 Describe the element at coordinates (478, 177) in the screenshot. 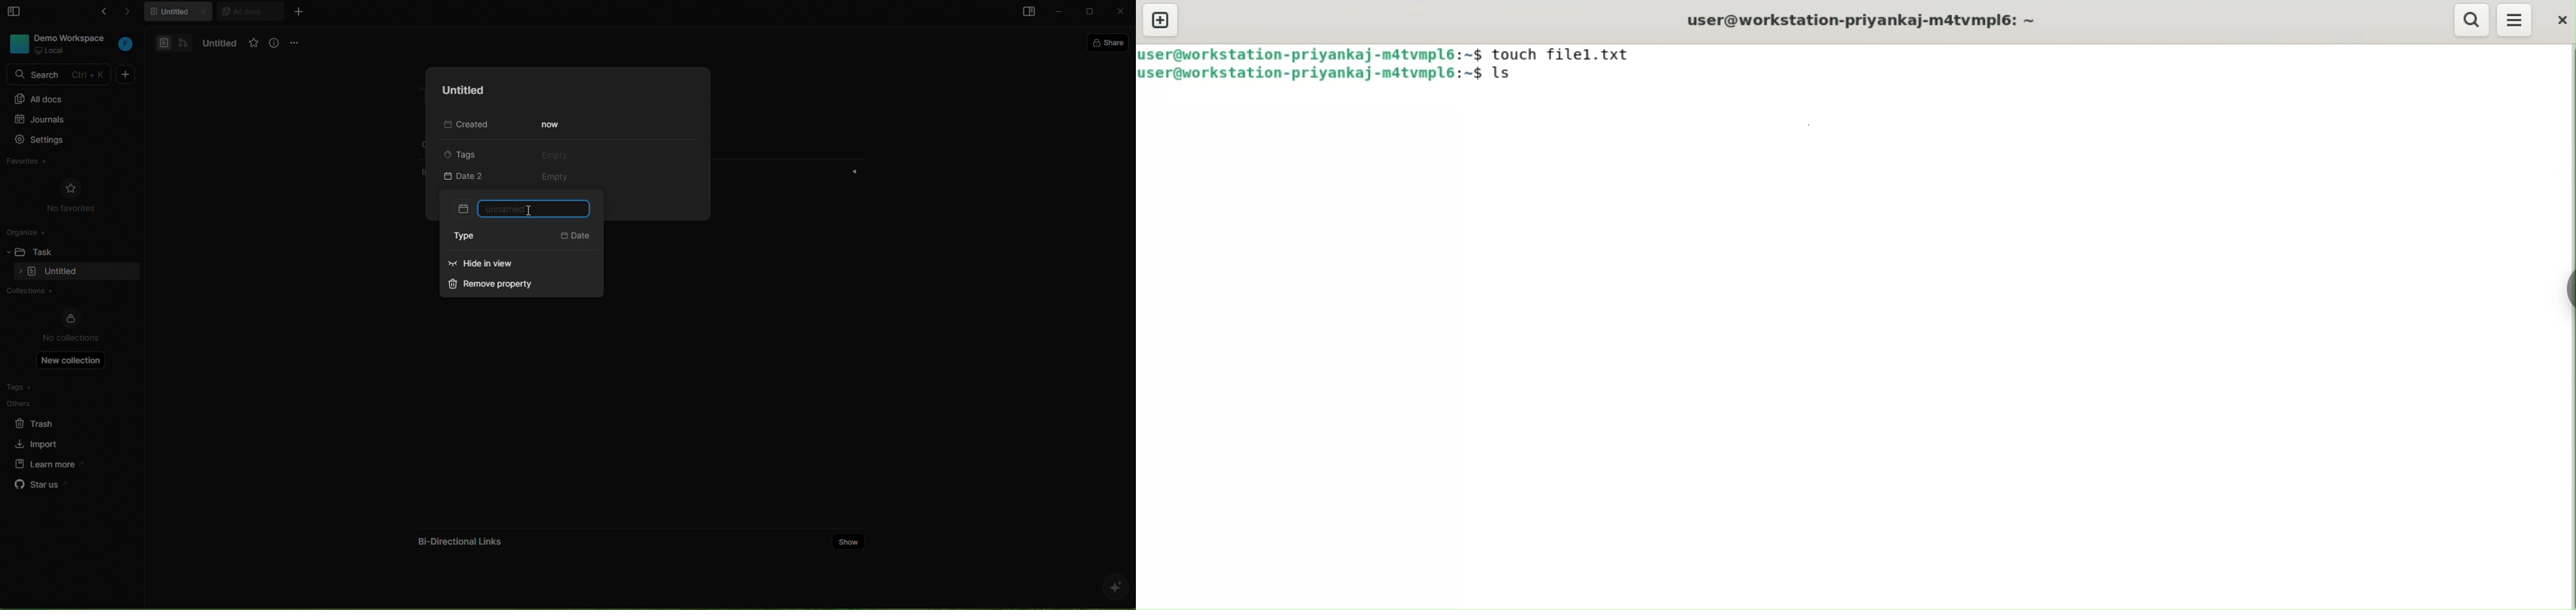

I see `add property` at that location.